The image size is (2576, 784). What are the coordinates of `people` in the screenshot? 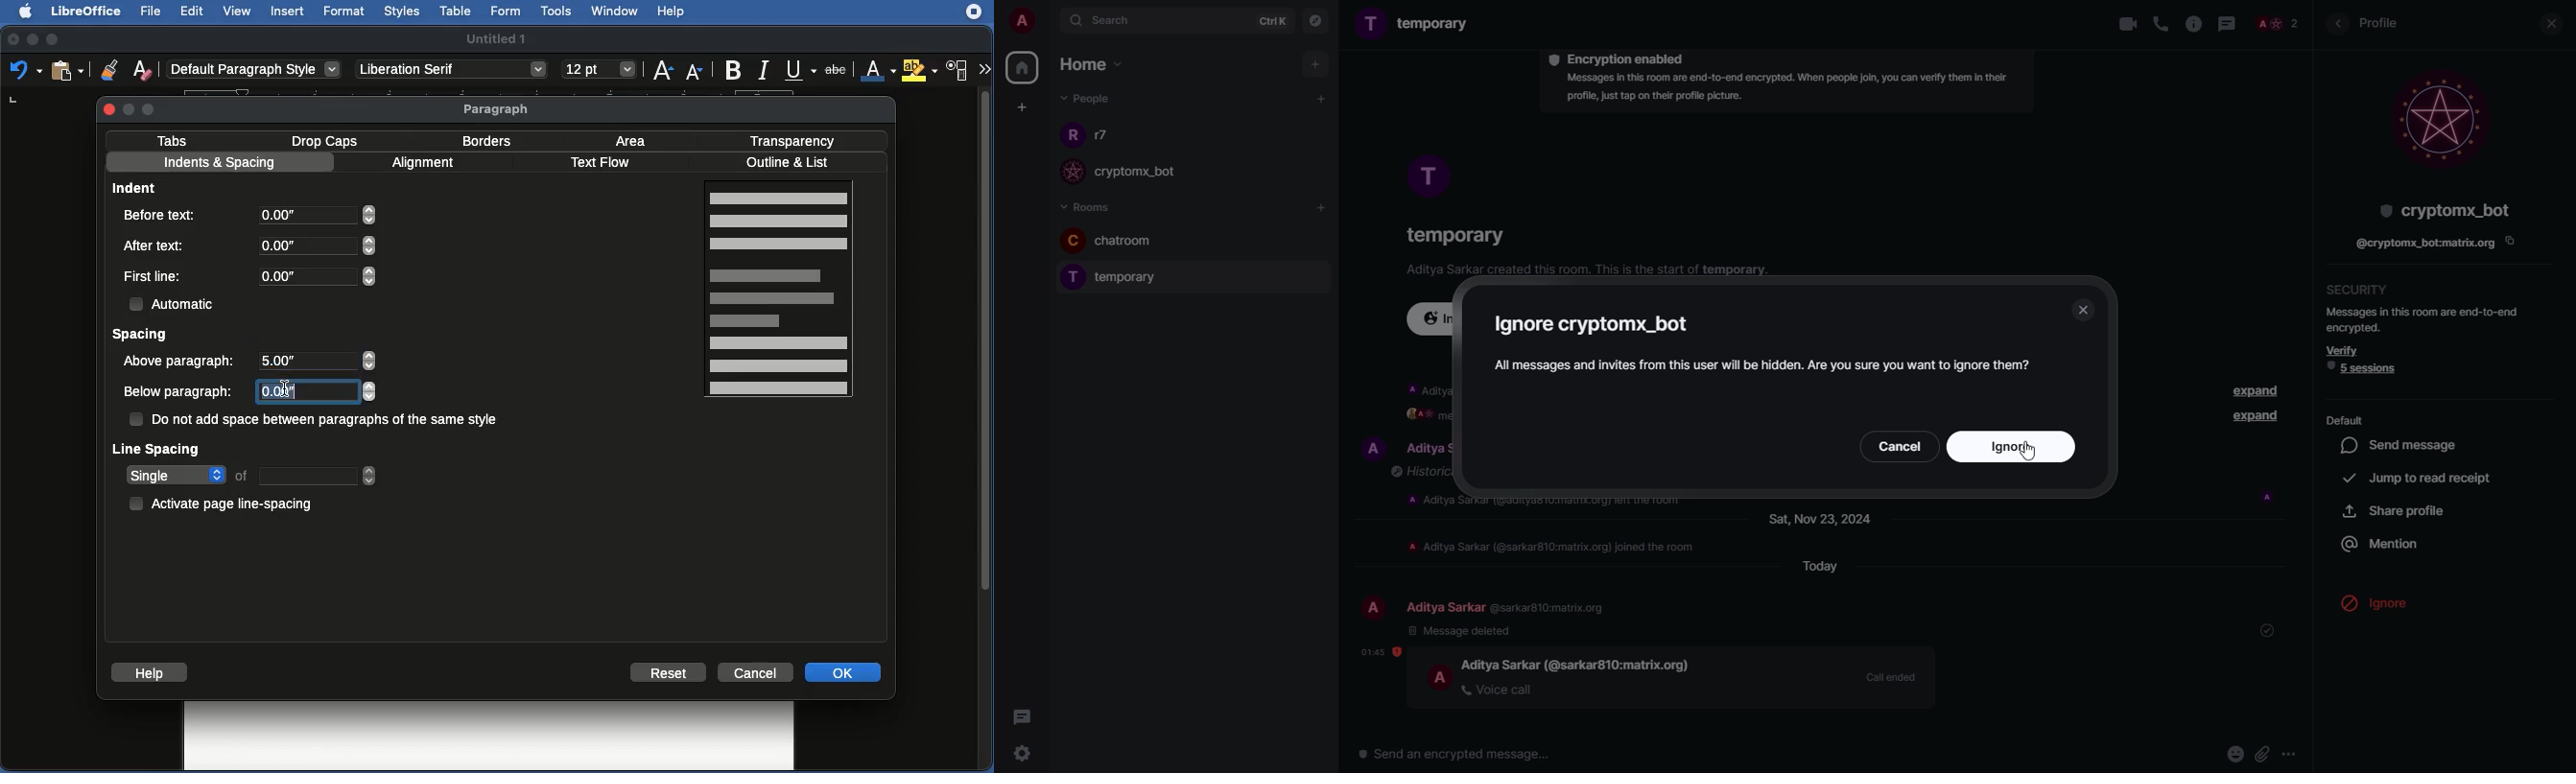 It's located at (1428, 449).